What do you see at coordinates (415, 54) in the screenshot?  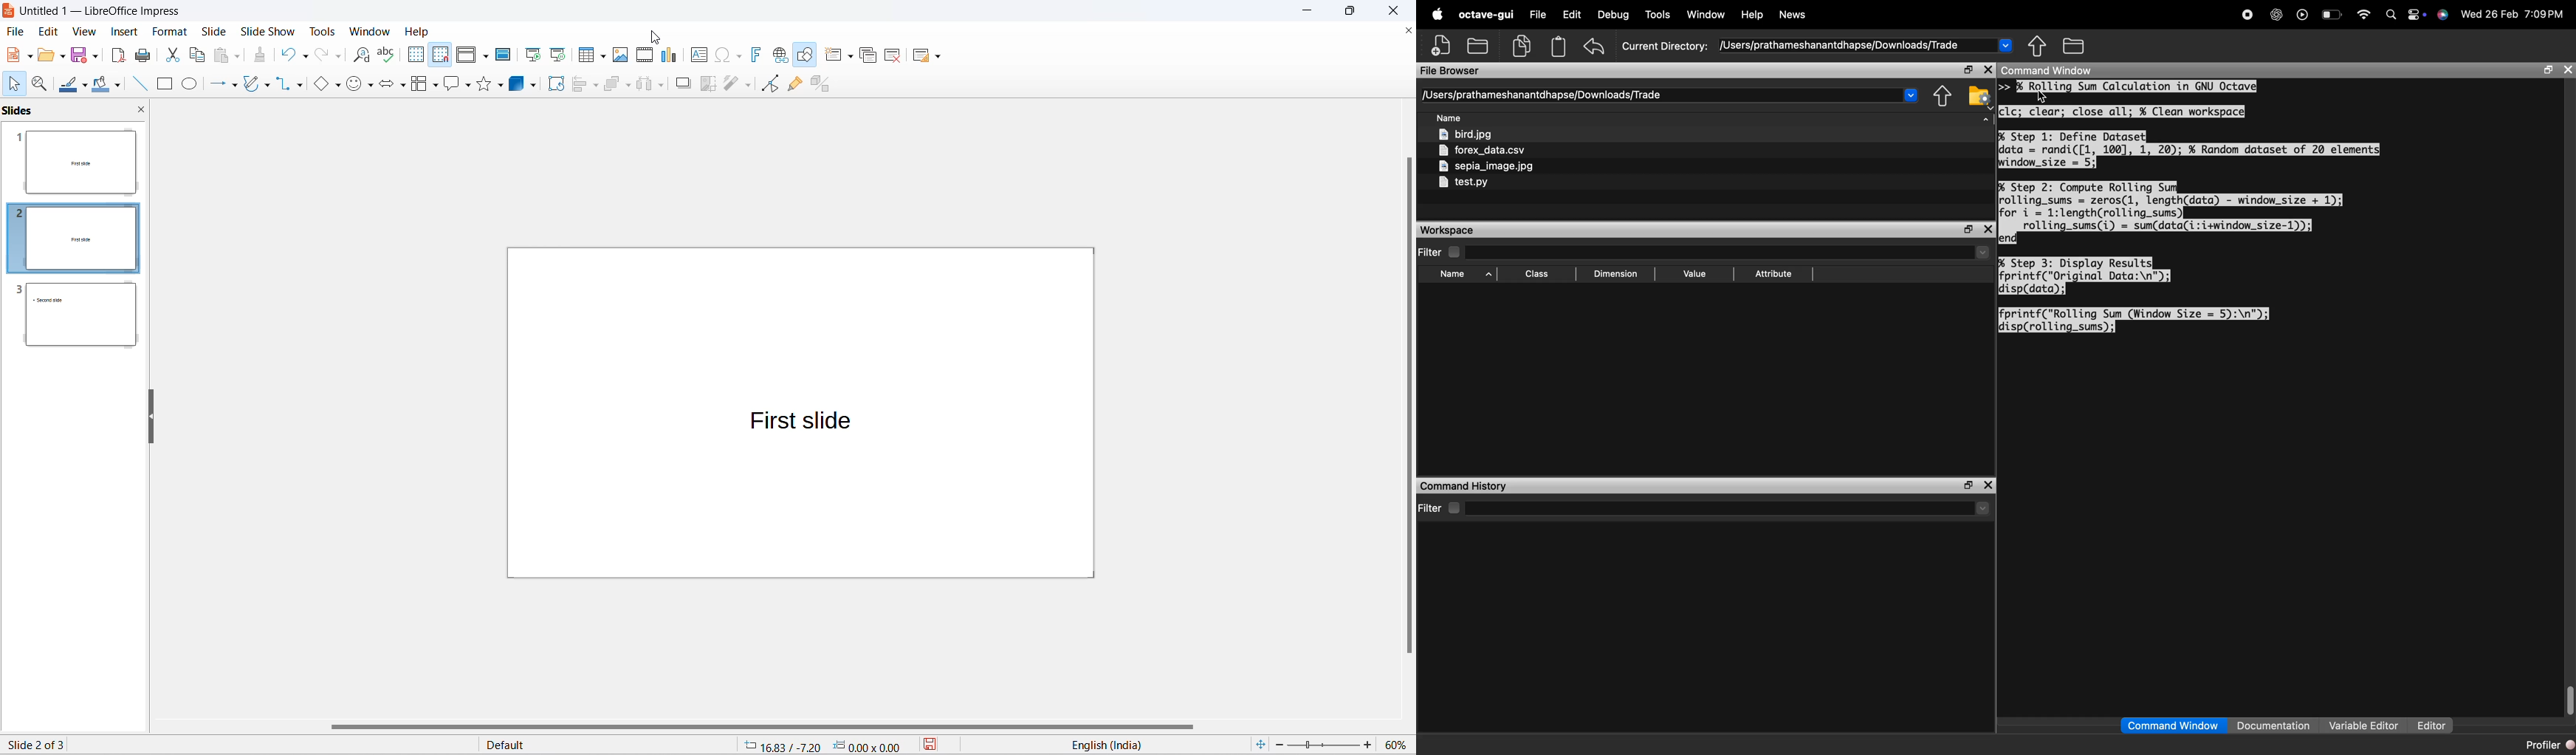 I see `display grid` at bounding box center [415, 54].